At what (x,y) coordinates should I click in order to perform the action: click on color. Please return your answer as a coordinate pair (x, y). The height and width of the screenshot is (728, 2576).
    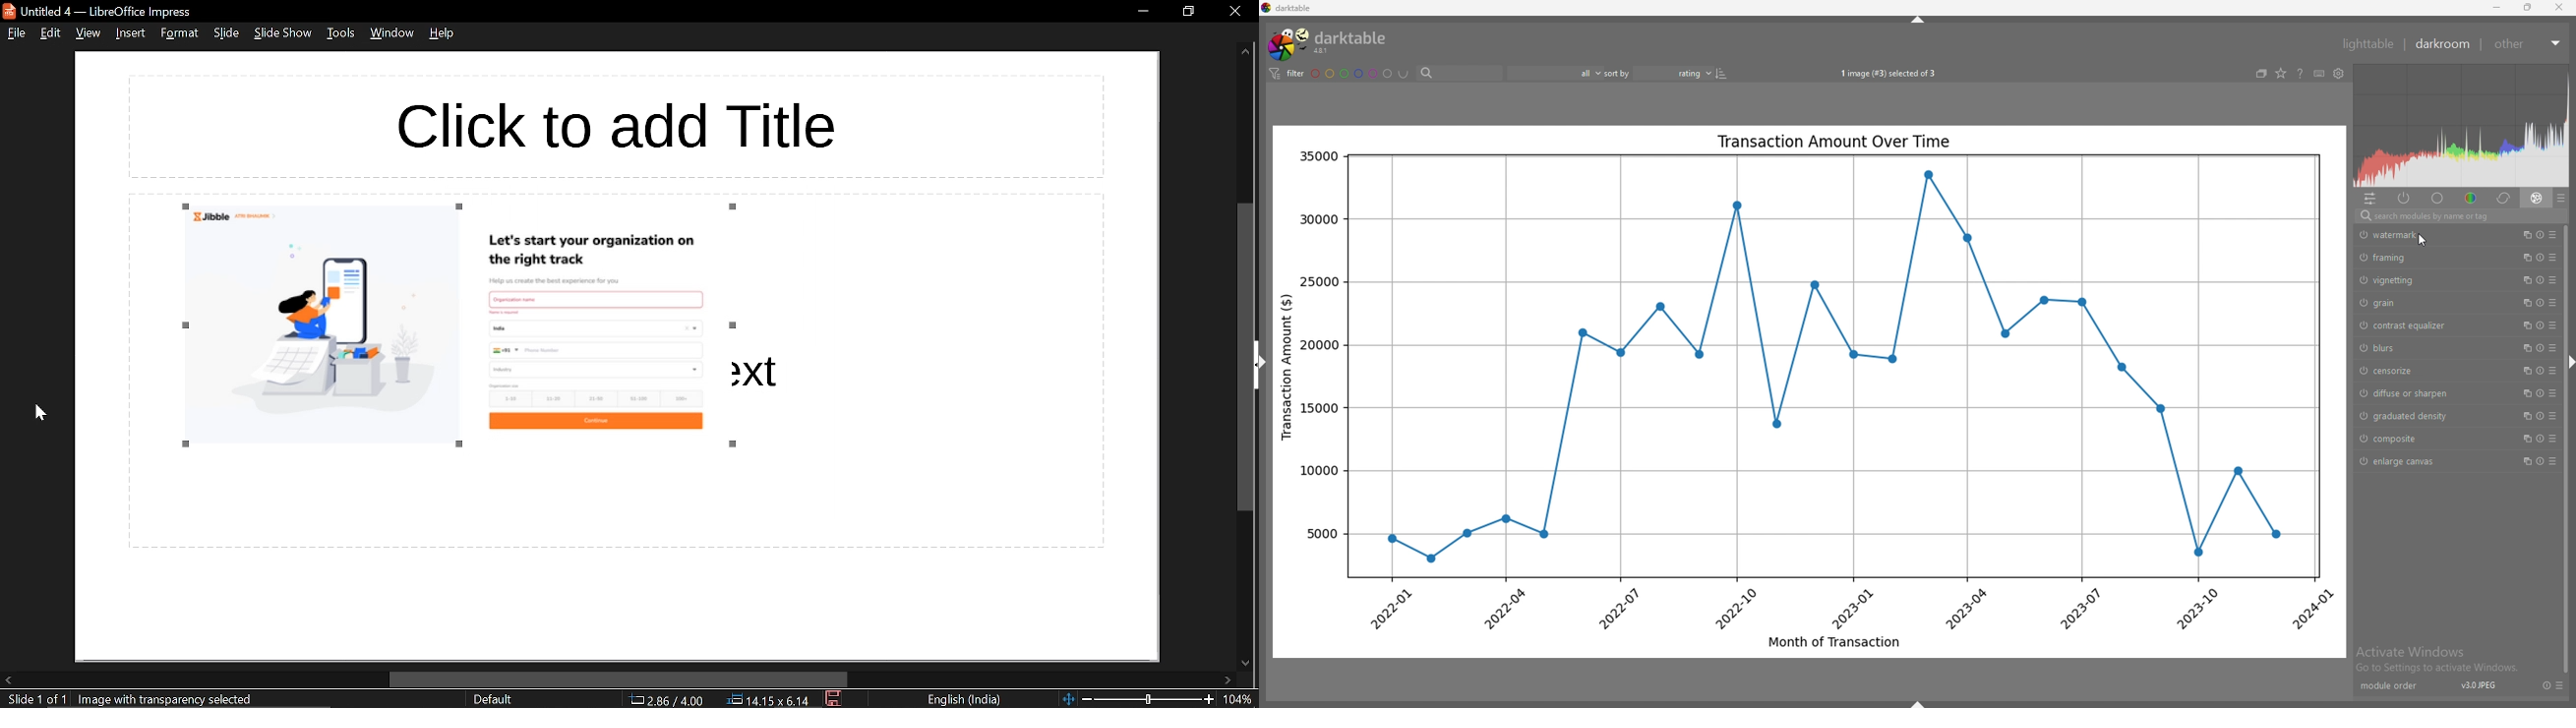
    Looking at the image, I should click on (2469, 198).